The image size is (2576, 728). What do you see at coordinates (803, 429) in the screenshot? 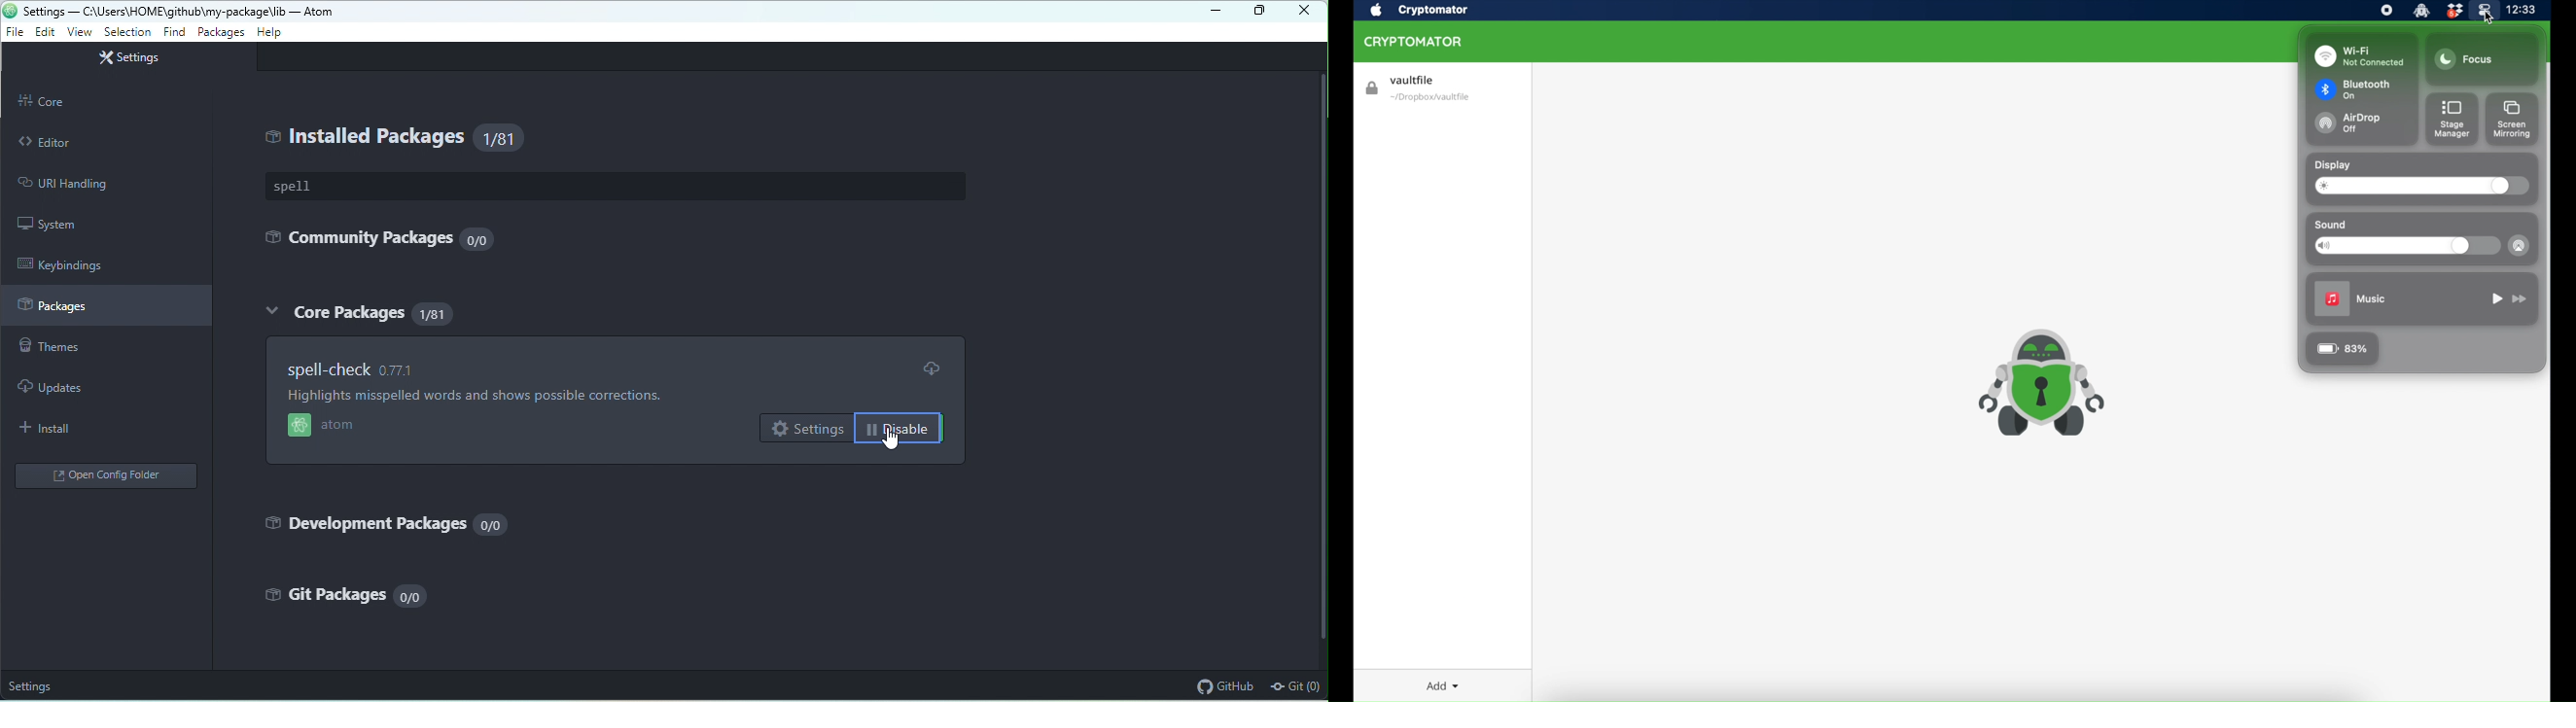
I see `settings` at bounding box center [803, 429].